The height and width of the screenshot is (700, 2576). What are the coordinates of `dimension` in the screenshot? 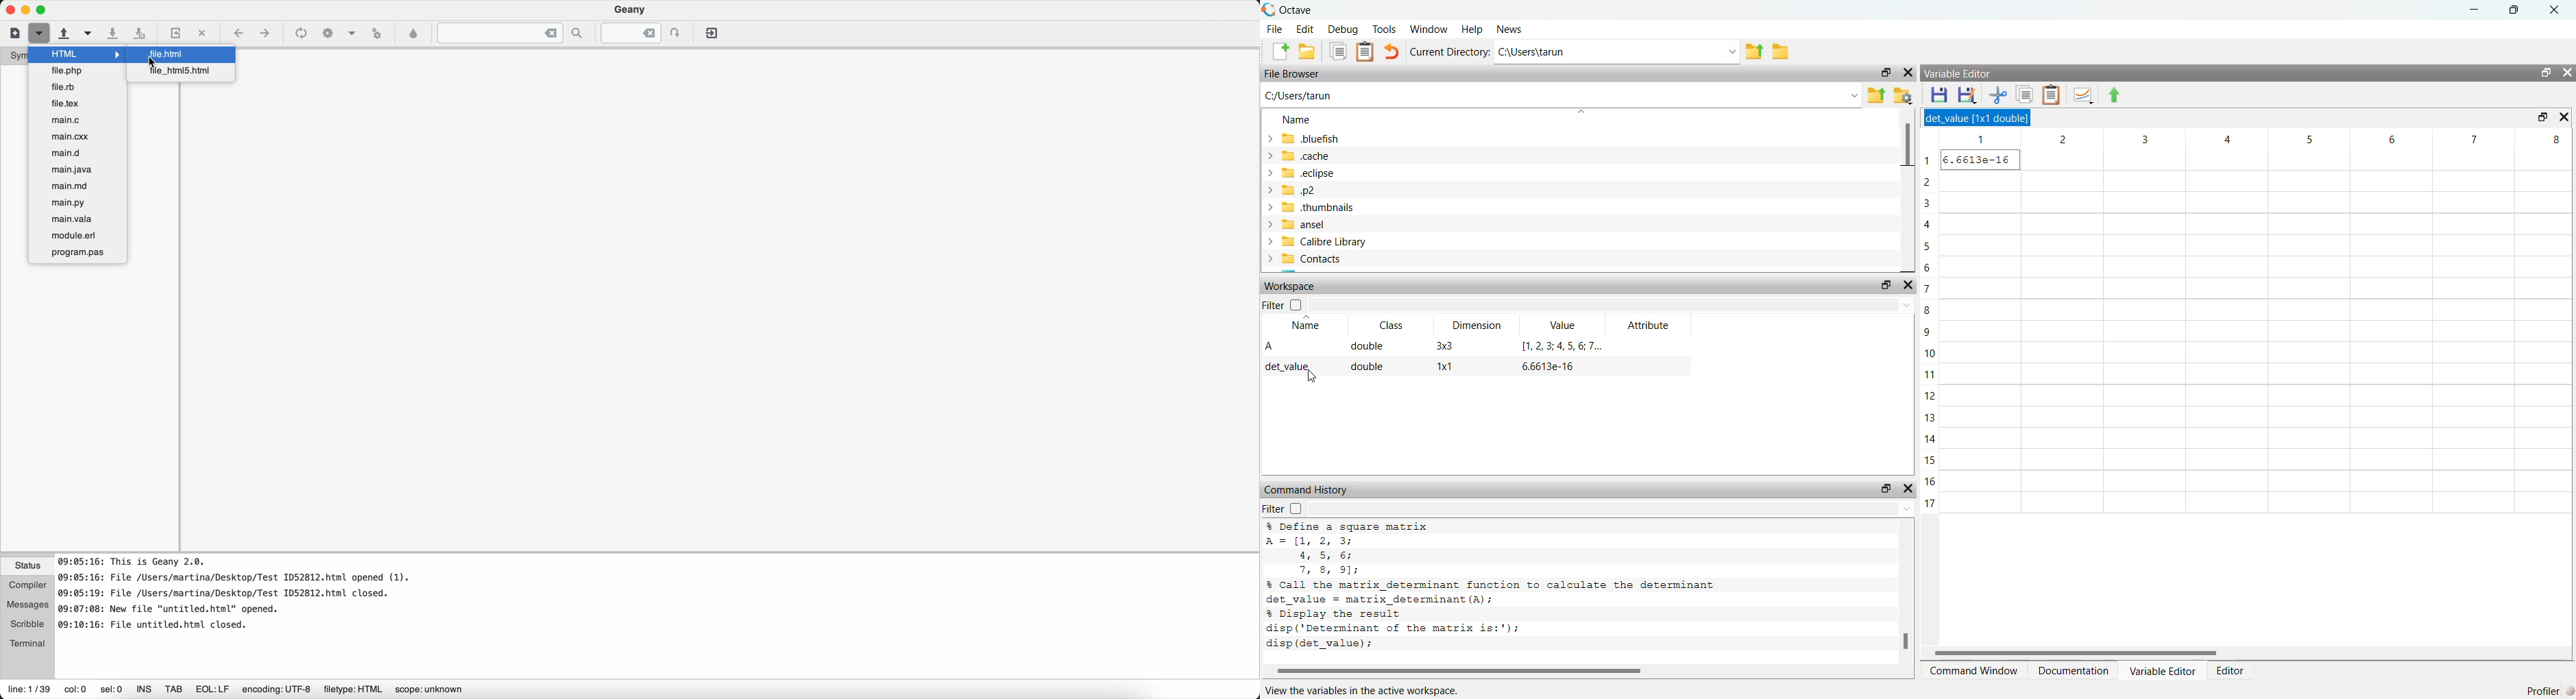 It's located at (1479, 326).